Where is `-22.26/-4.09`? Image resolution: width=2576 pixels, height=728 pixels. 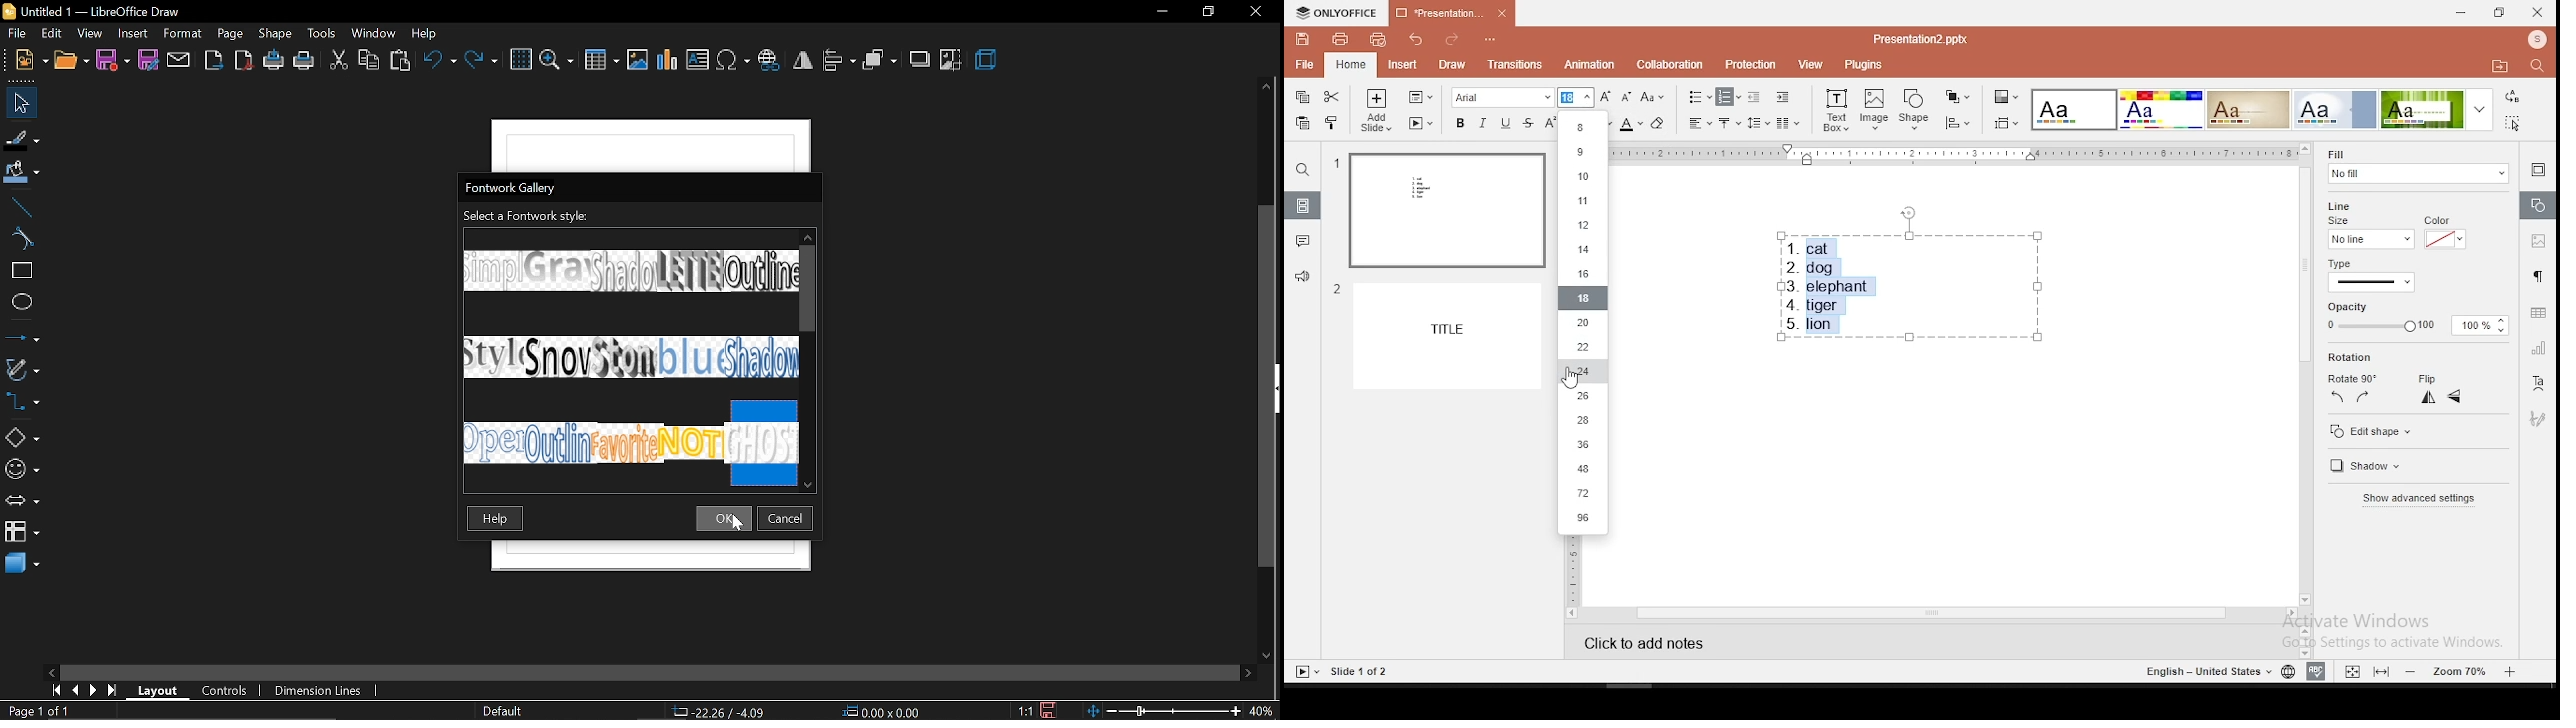 -22.26/-4.09 is located at coordinates (722, 712).